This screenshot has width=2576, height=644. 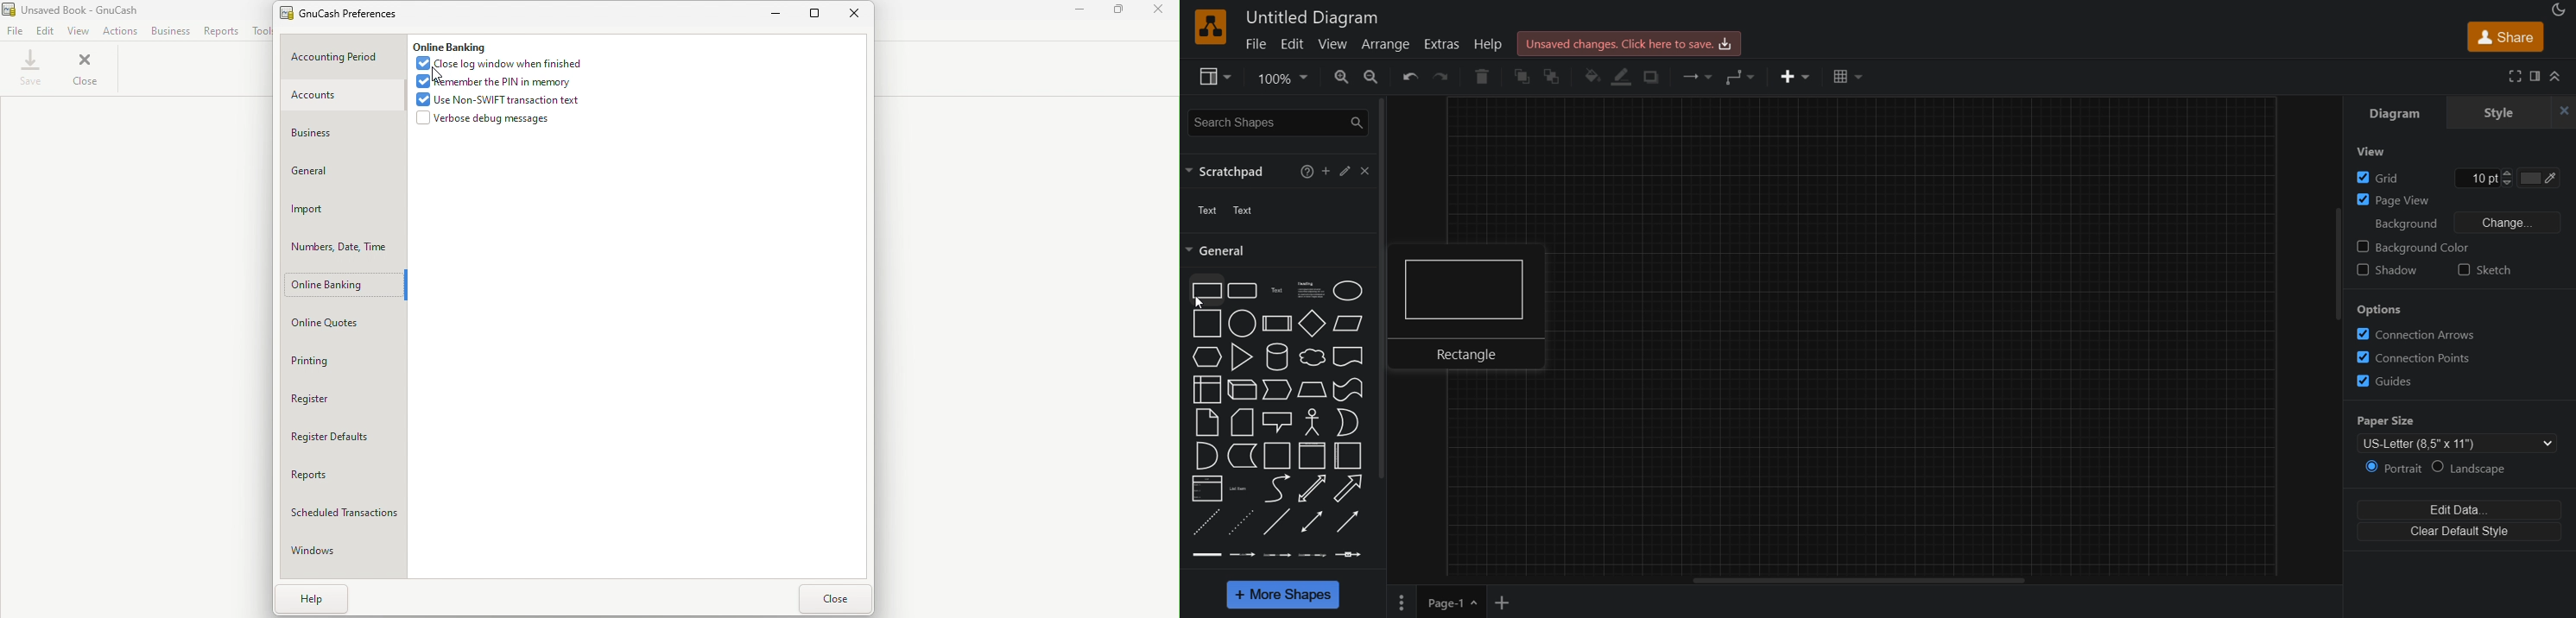 I want to click on Import, so click(x=343, y=210).